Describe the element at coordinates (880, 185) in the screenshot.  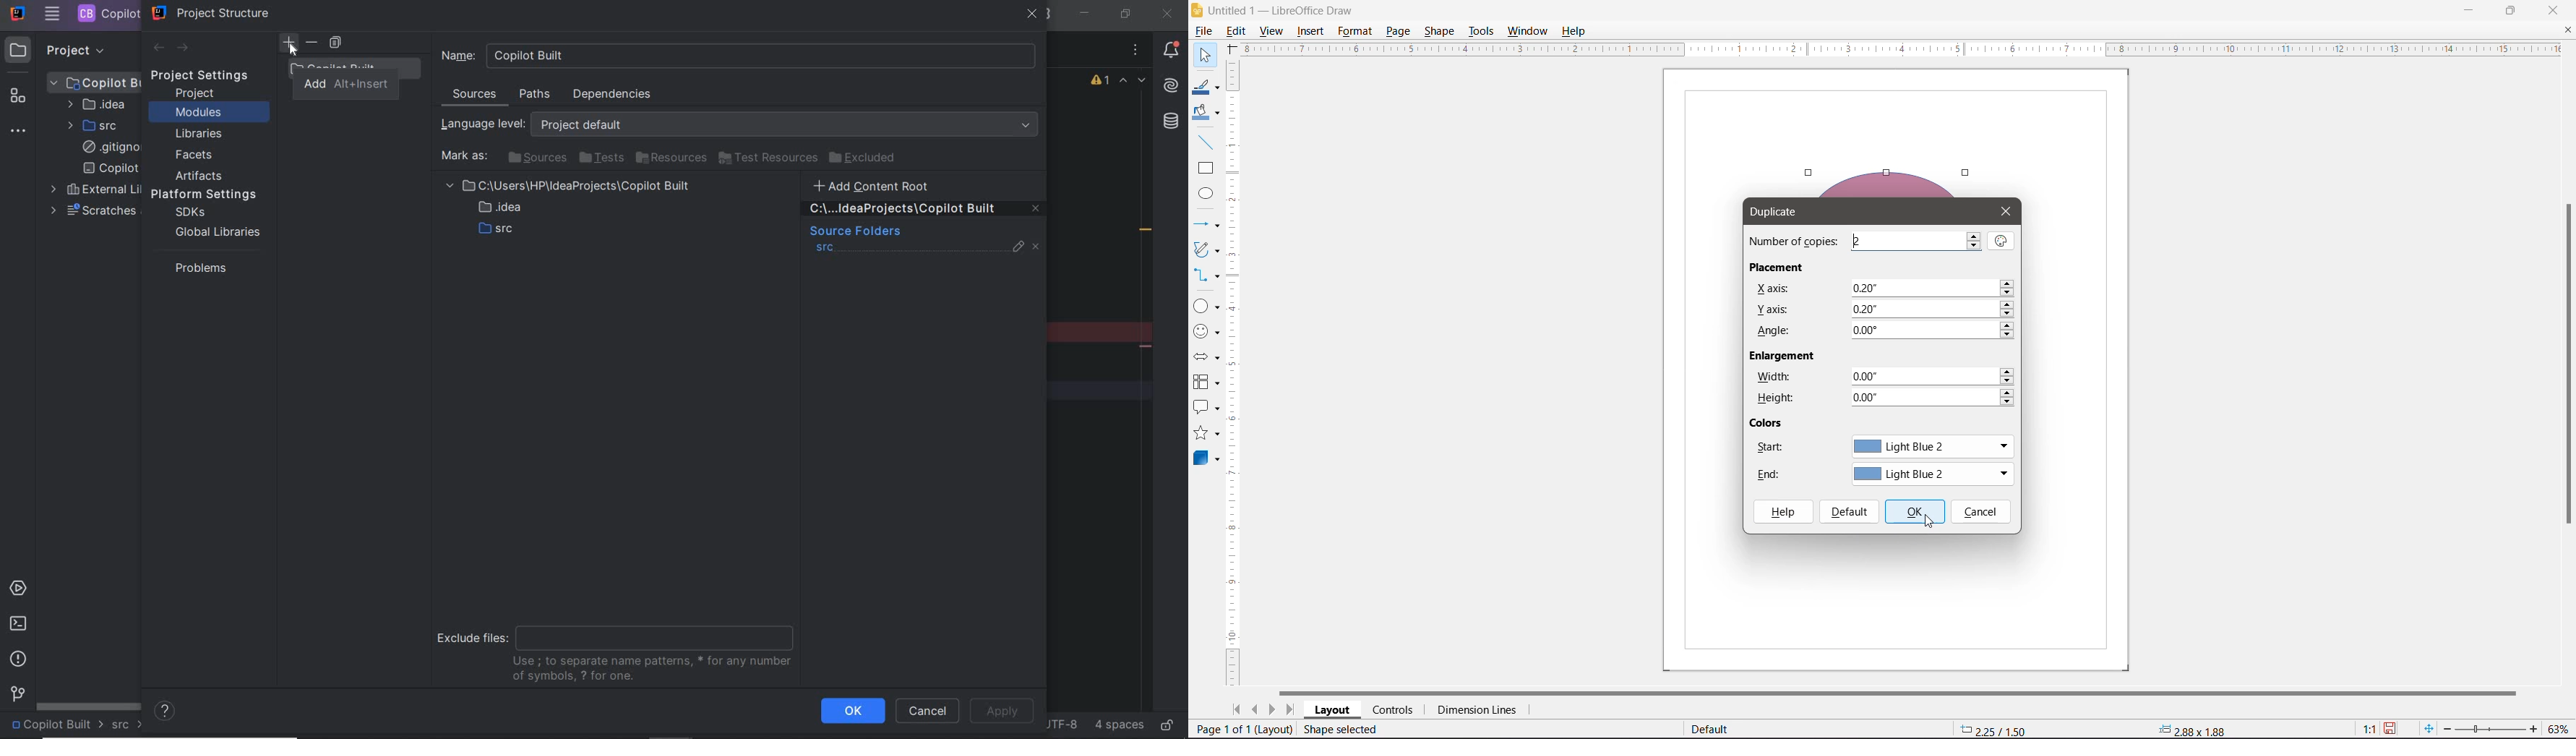
I see `add content root` at that location.